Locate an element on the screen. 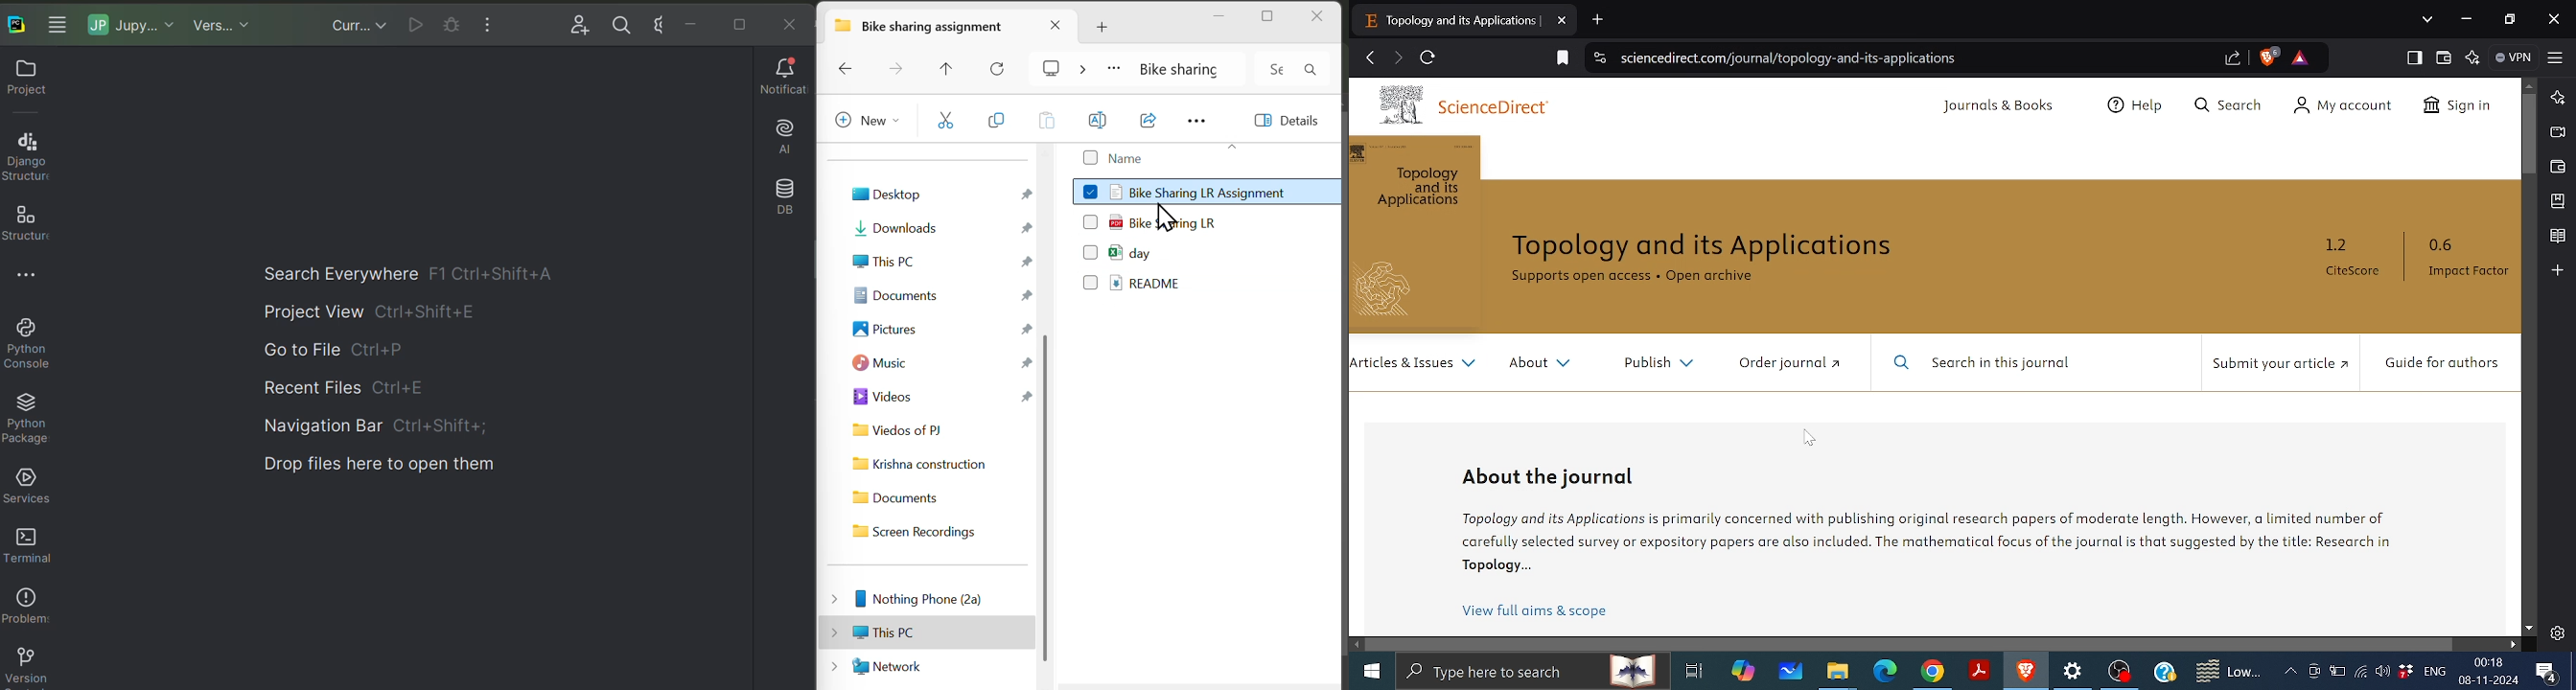  Version control is located at coordinates (25, 668).